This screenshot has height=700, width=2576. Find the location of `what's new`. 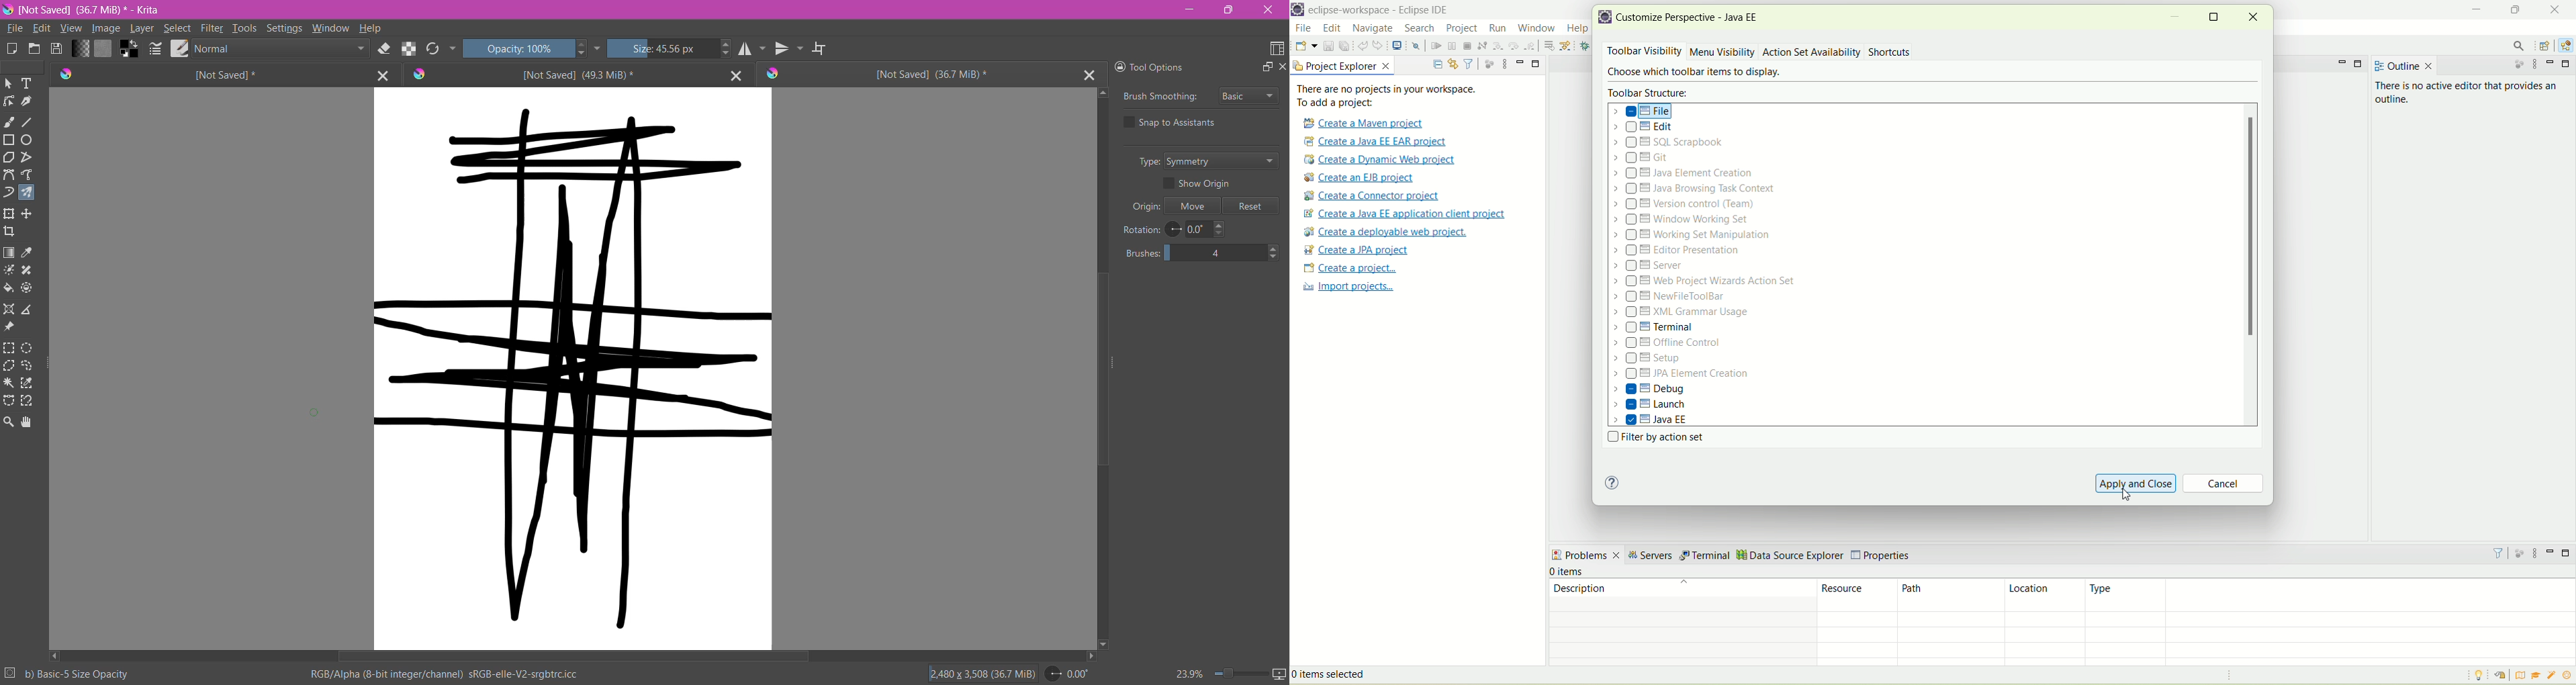

what's new is located at coordinates (2568, 676).